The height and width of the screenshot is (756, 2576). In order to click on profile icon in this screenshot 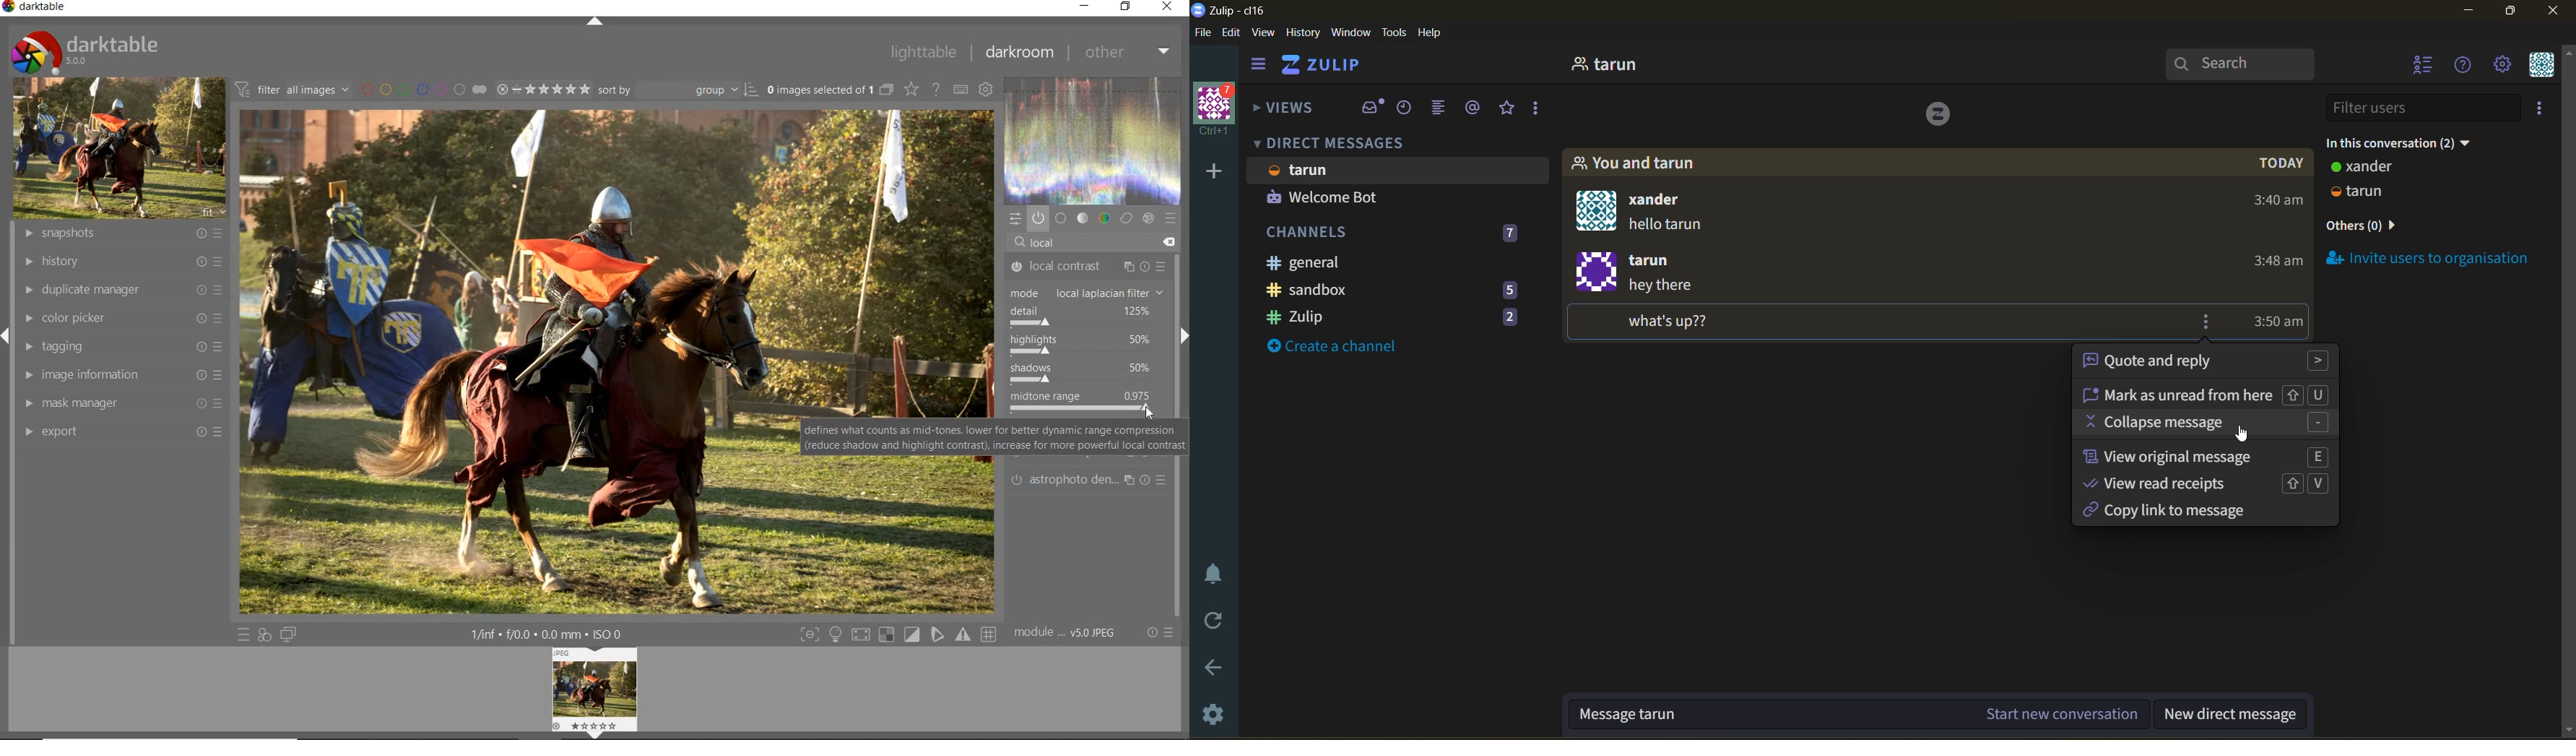, I will do `click(1597, 271)`.